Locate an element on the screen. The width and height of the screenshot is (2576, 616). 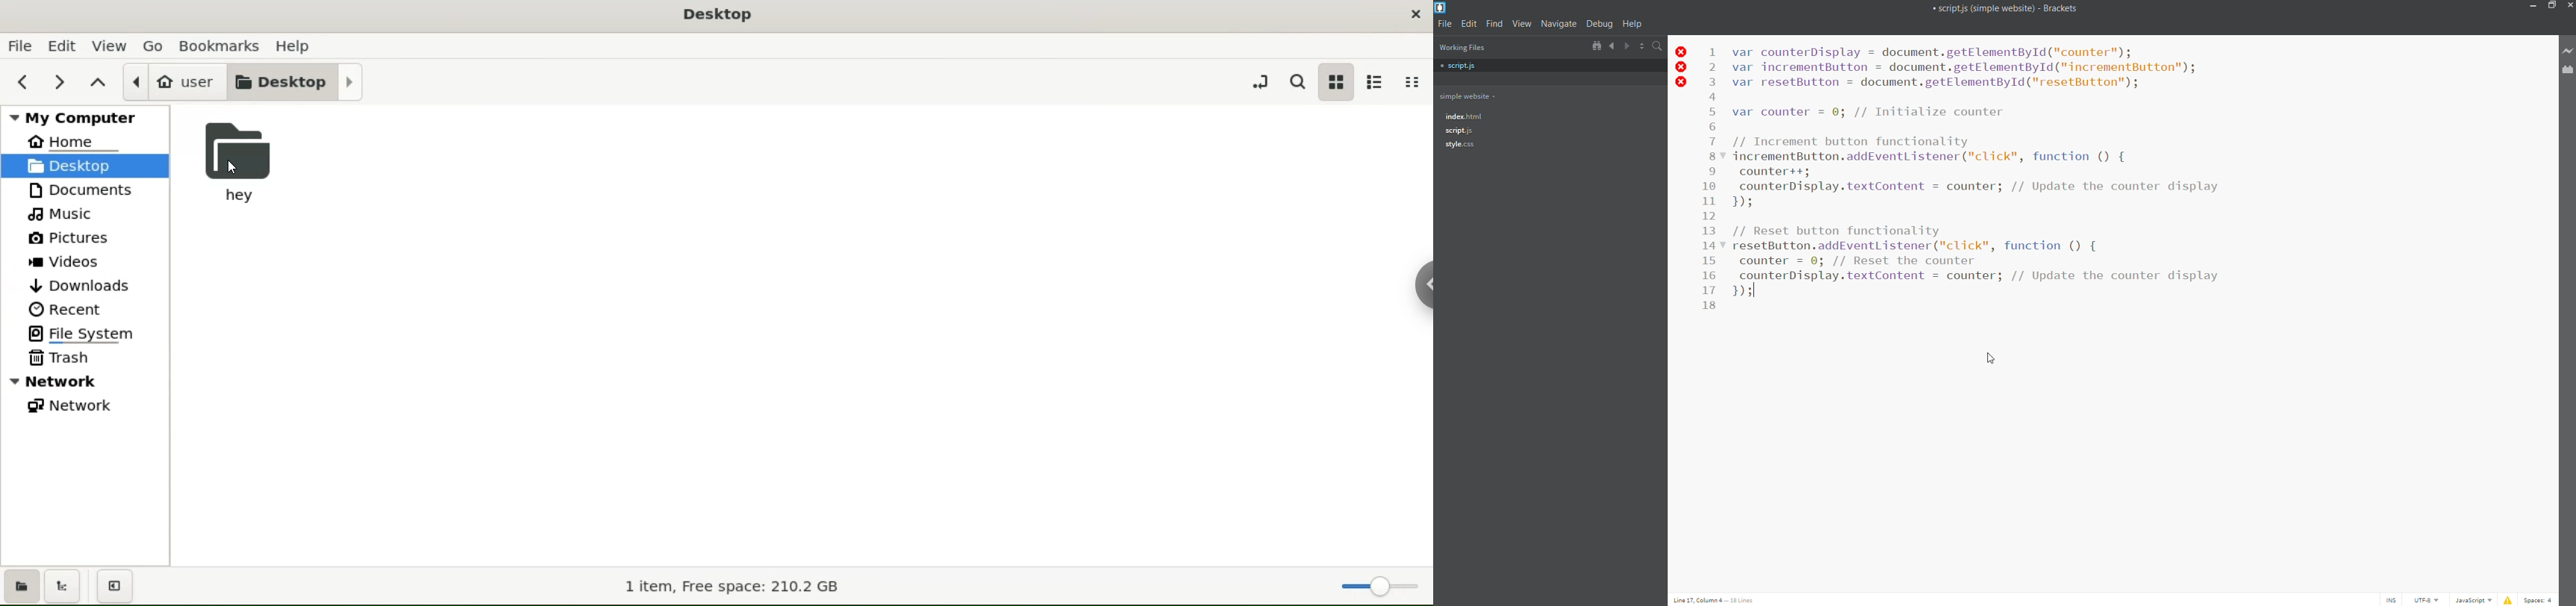
working folder is located at coordinates (1468, 96).